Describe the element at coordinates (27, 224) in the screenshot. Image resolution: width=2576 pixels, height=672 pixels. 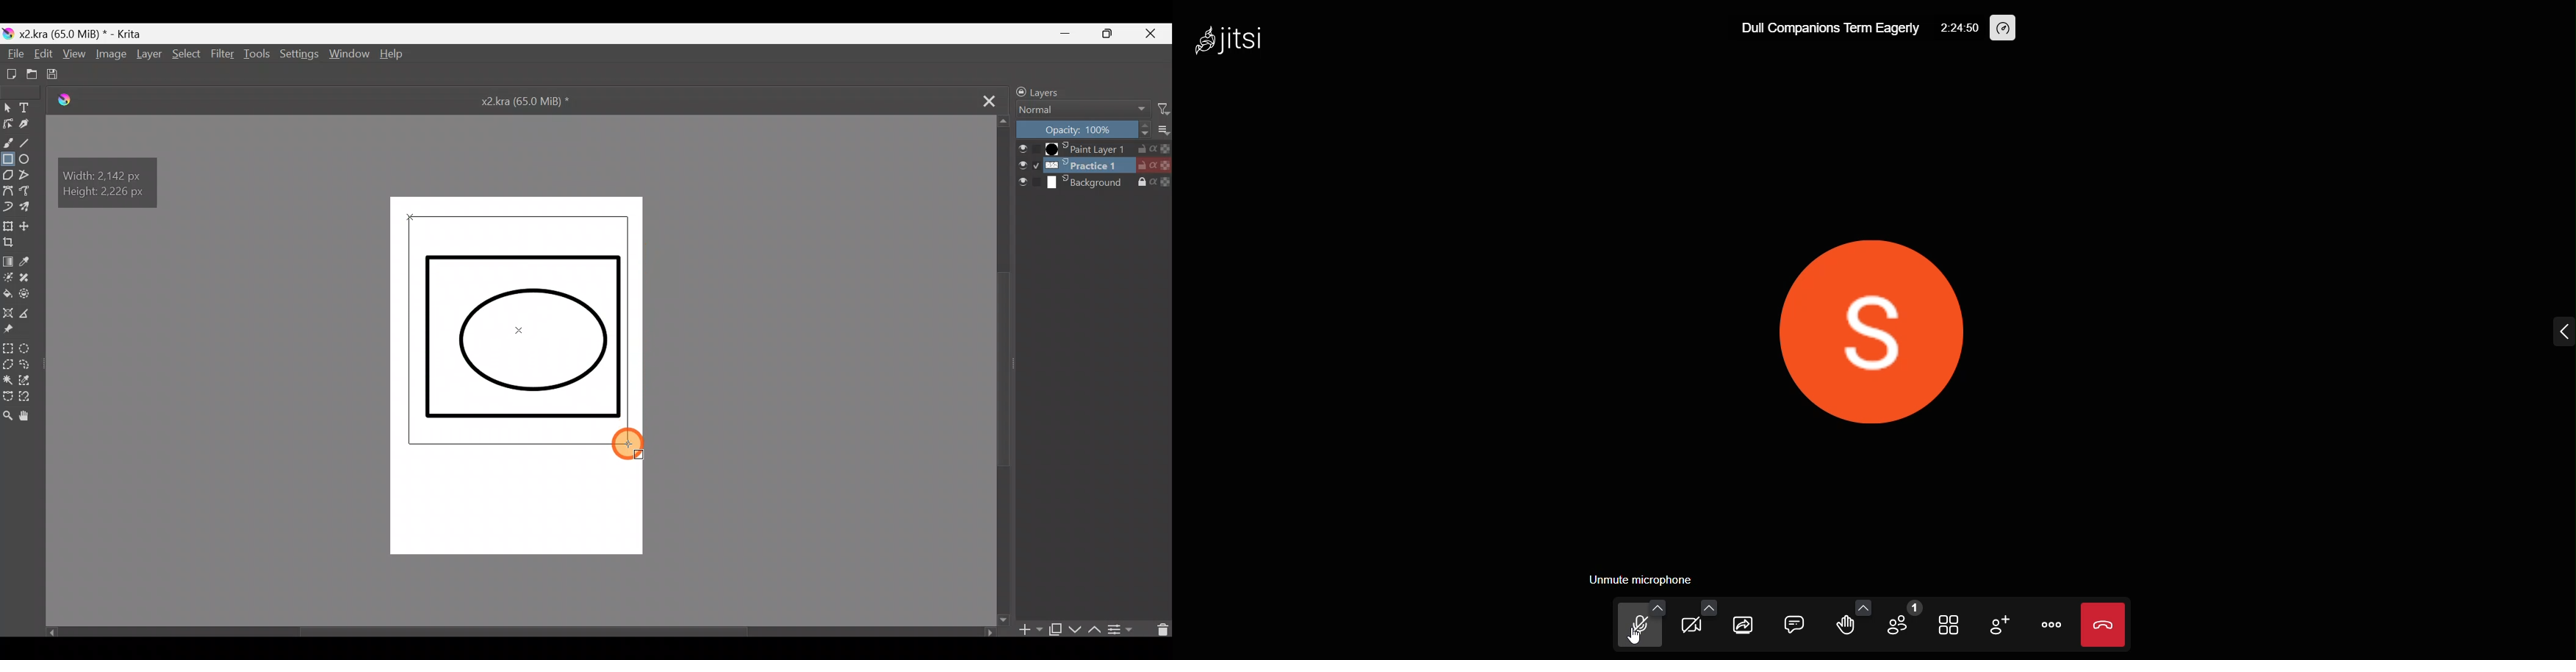
I see `Move a layer` at that location.